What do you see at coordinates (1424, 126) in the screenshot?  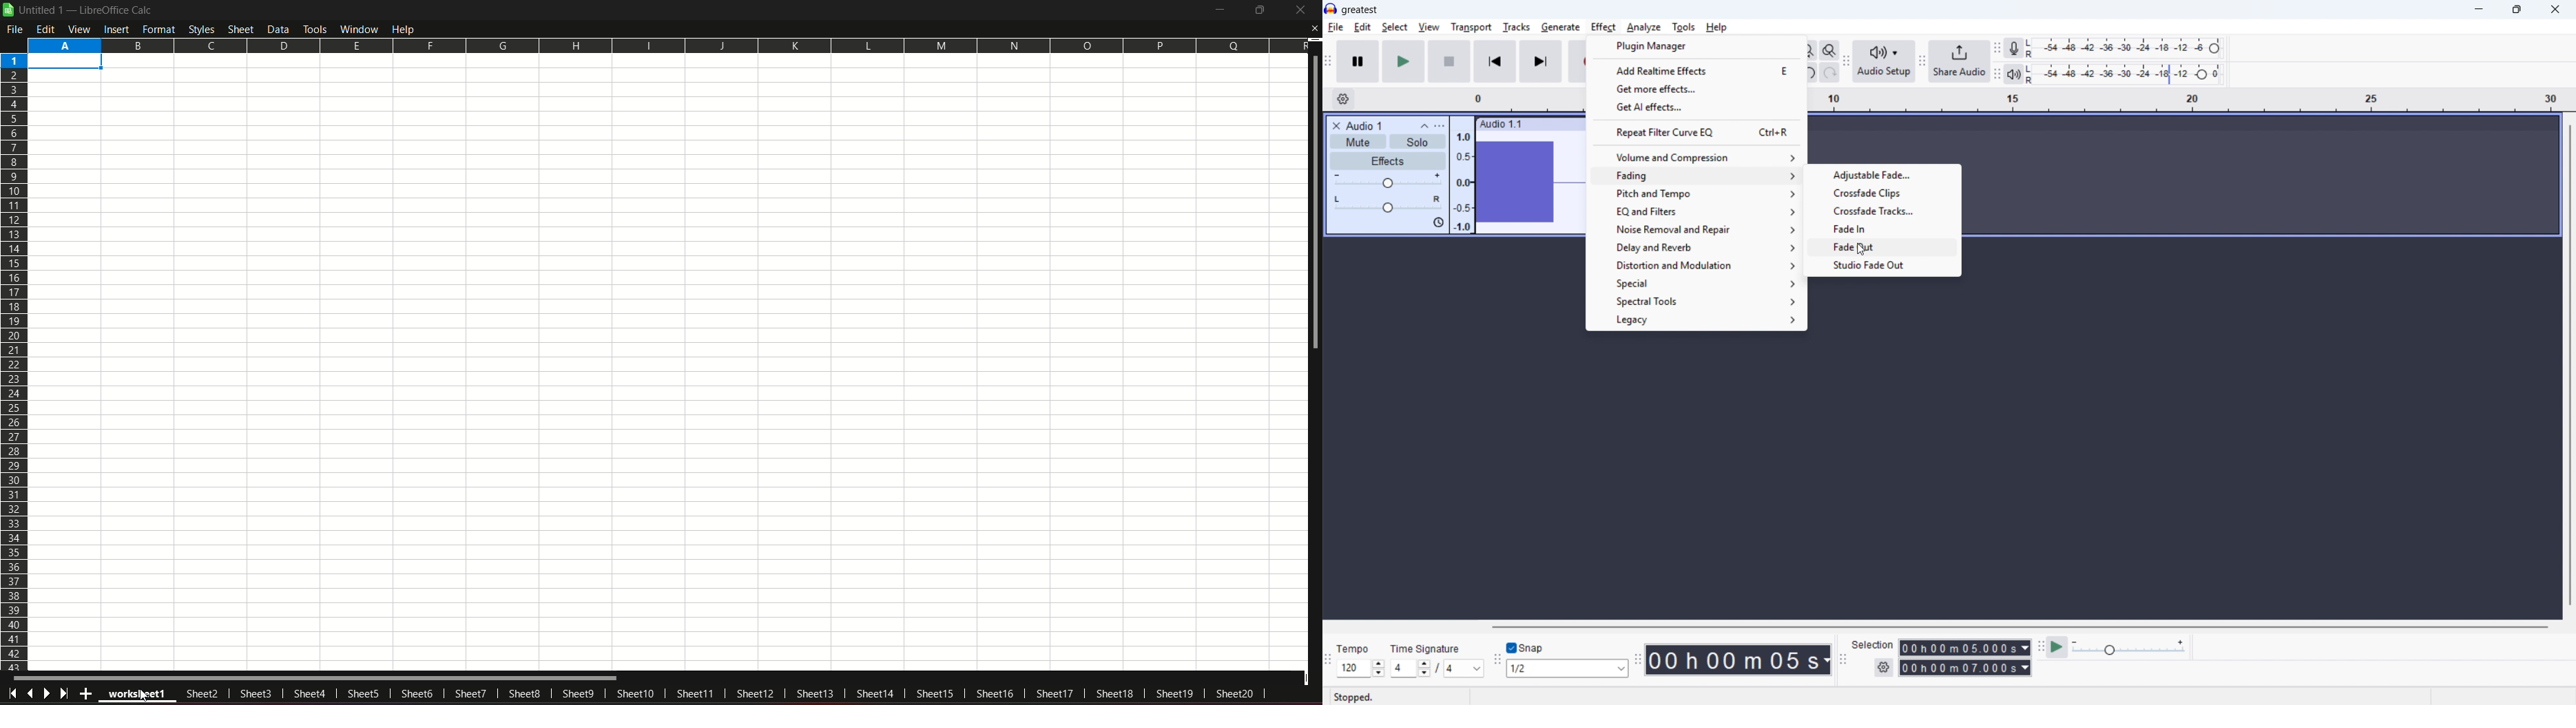 I see `Collapse ` at bounding box center [1424, 126].